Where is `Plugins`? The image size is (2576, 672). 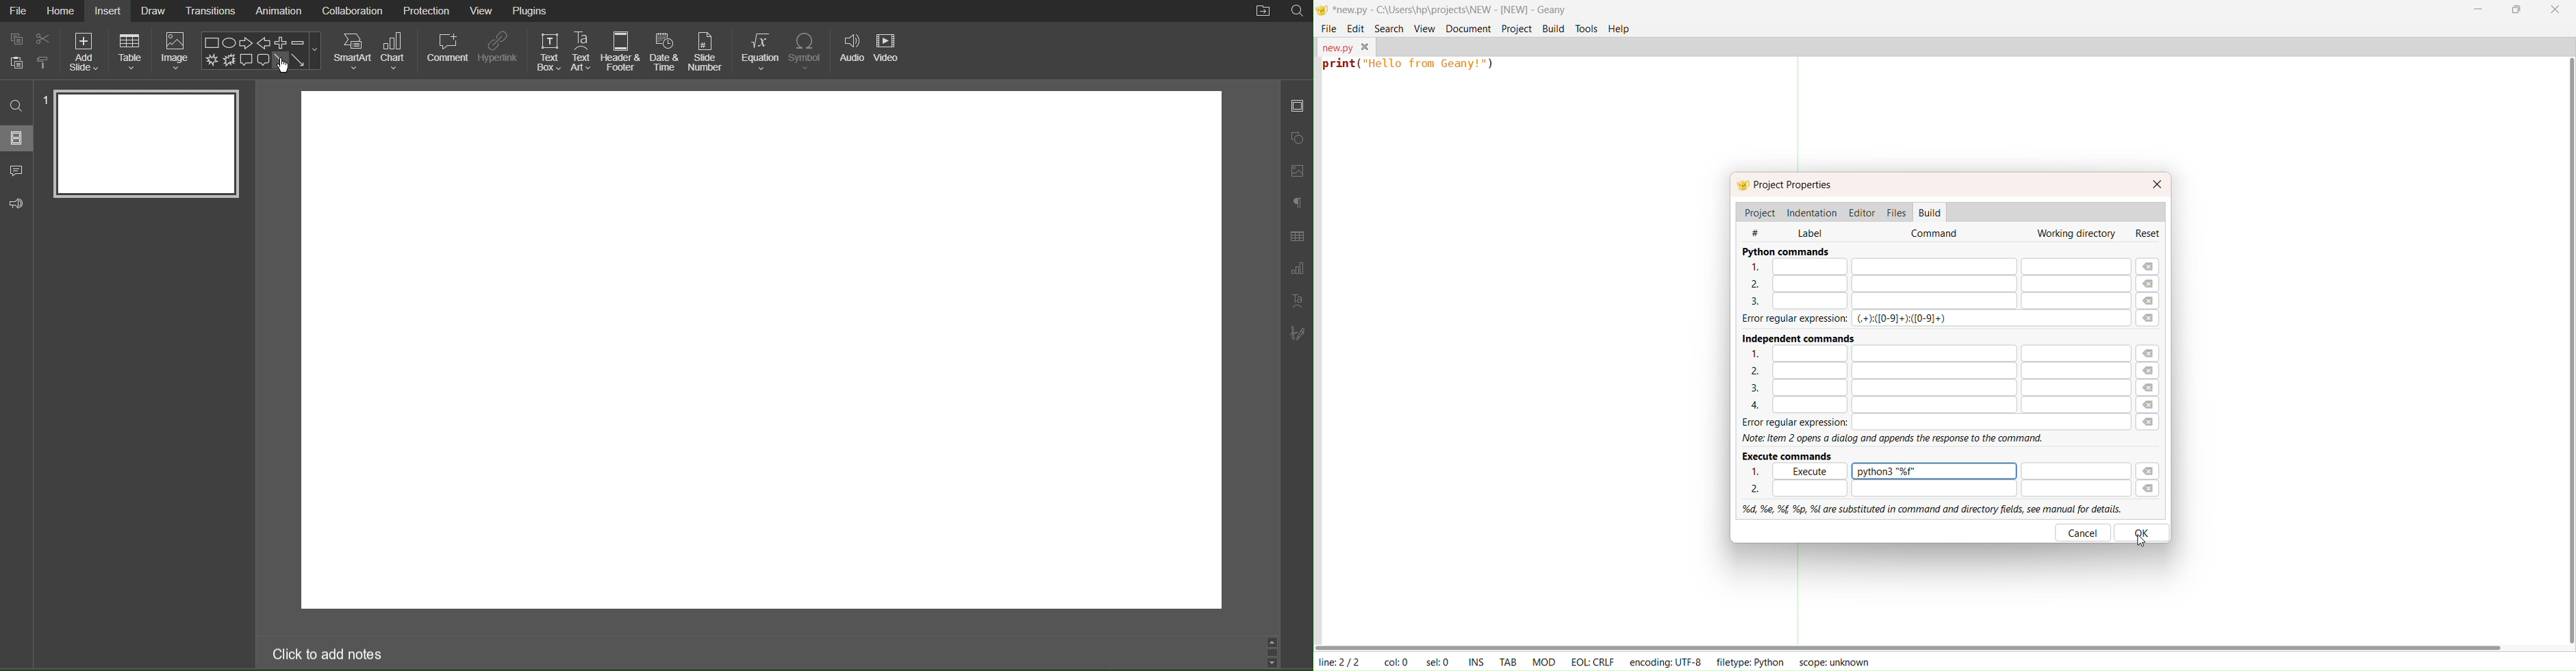 Plugins is located at coordinates (532, 11).